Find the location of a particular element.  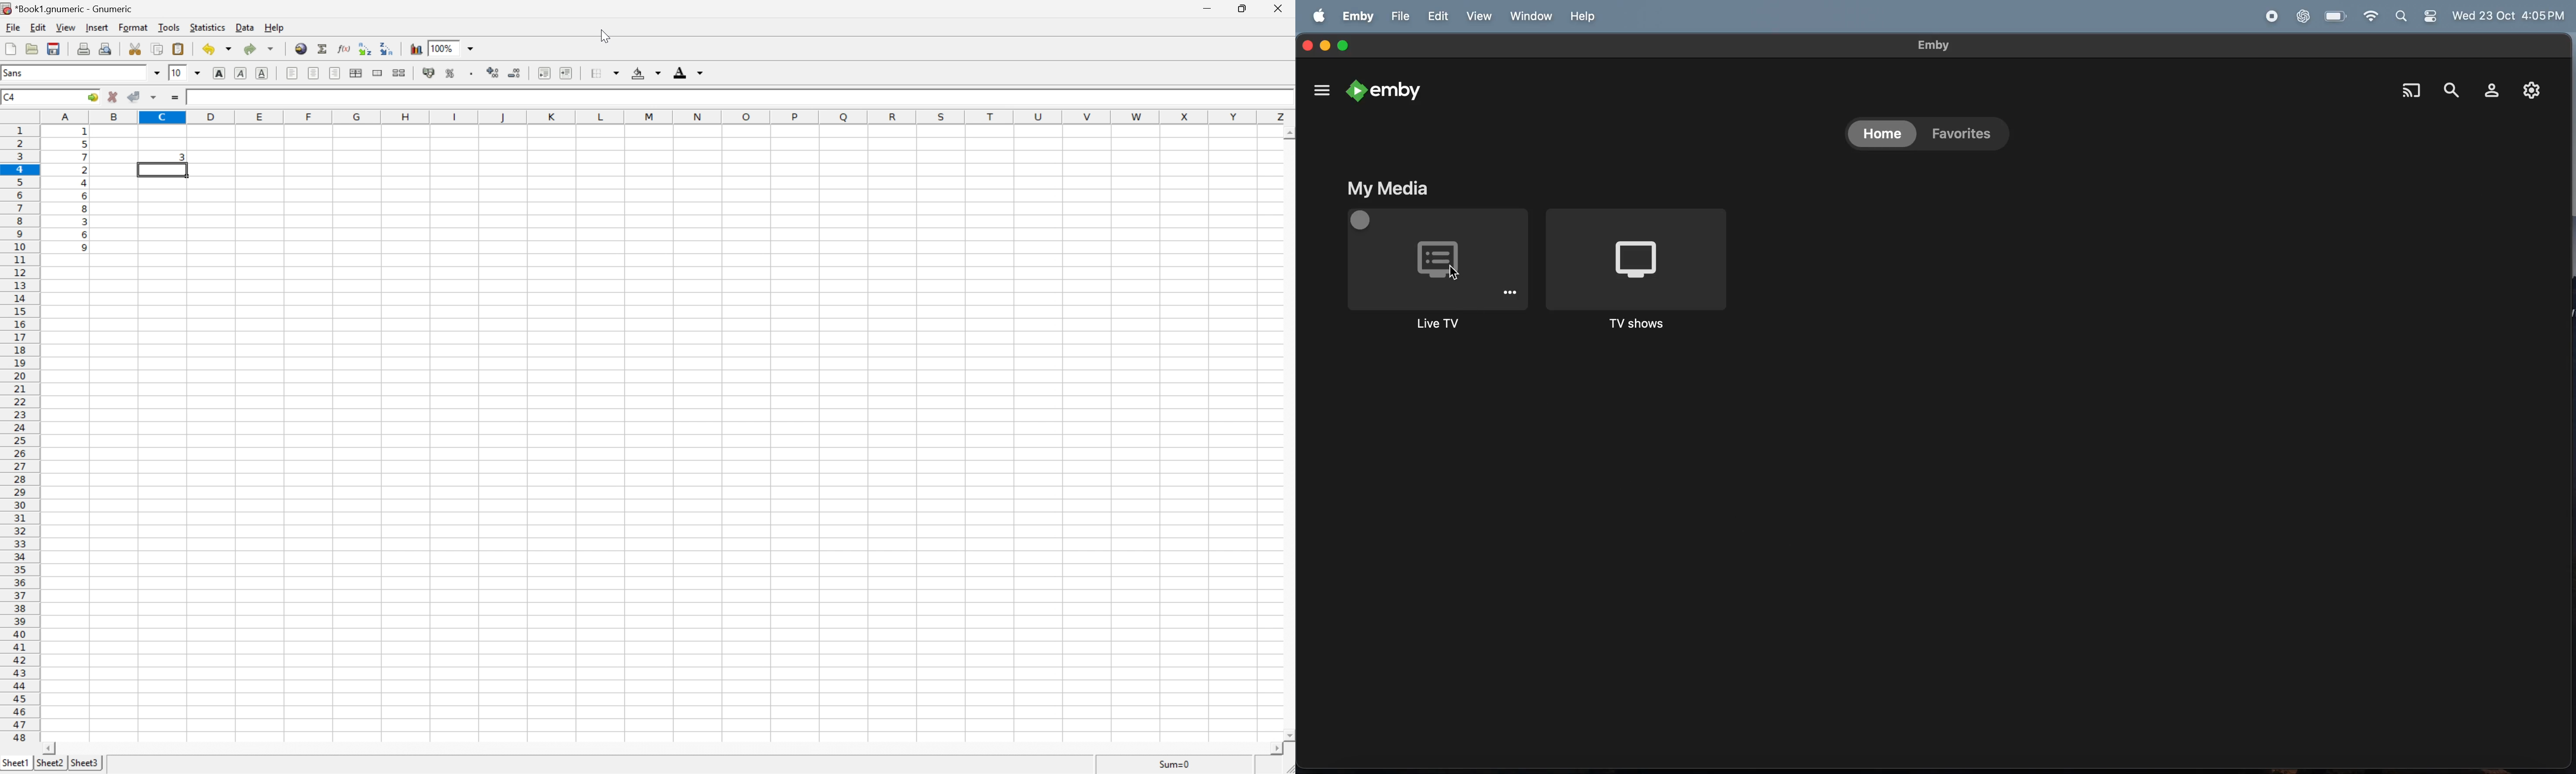

open file is located at coordinates (32, 50).